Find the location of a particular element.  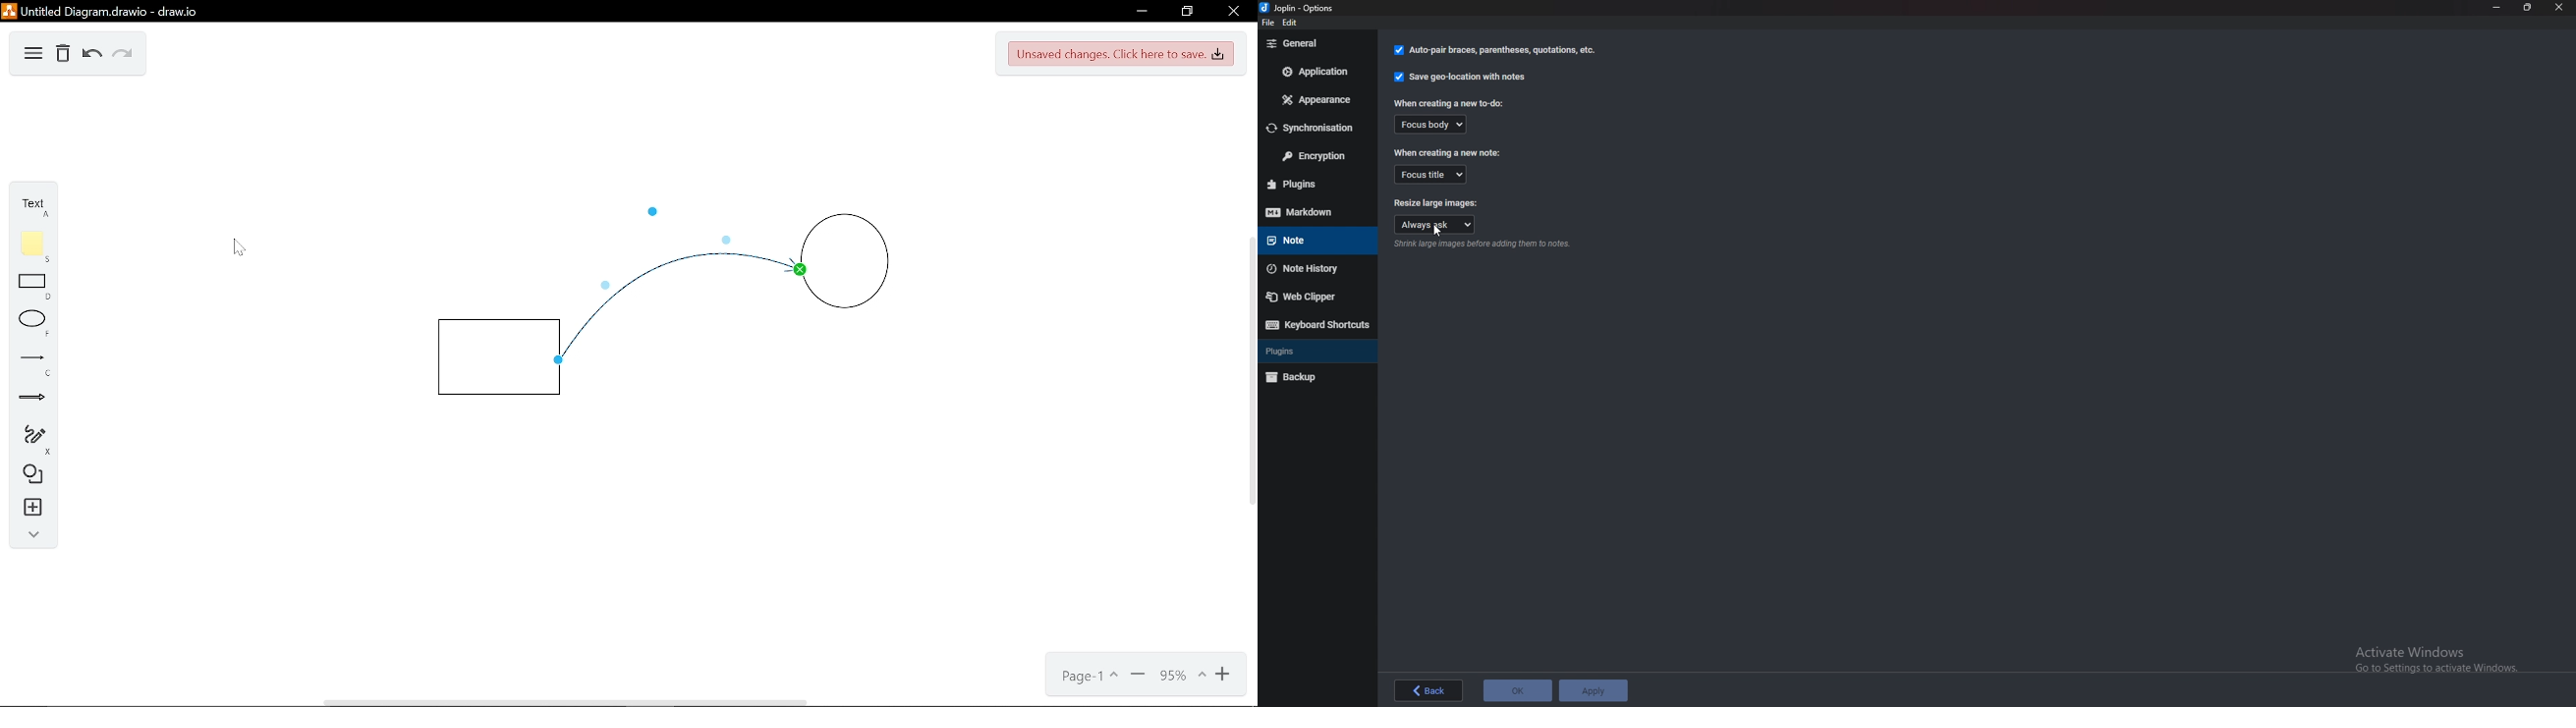

apply is located at coordinates (1593, 689).